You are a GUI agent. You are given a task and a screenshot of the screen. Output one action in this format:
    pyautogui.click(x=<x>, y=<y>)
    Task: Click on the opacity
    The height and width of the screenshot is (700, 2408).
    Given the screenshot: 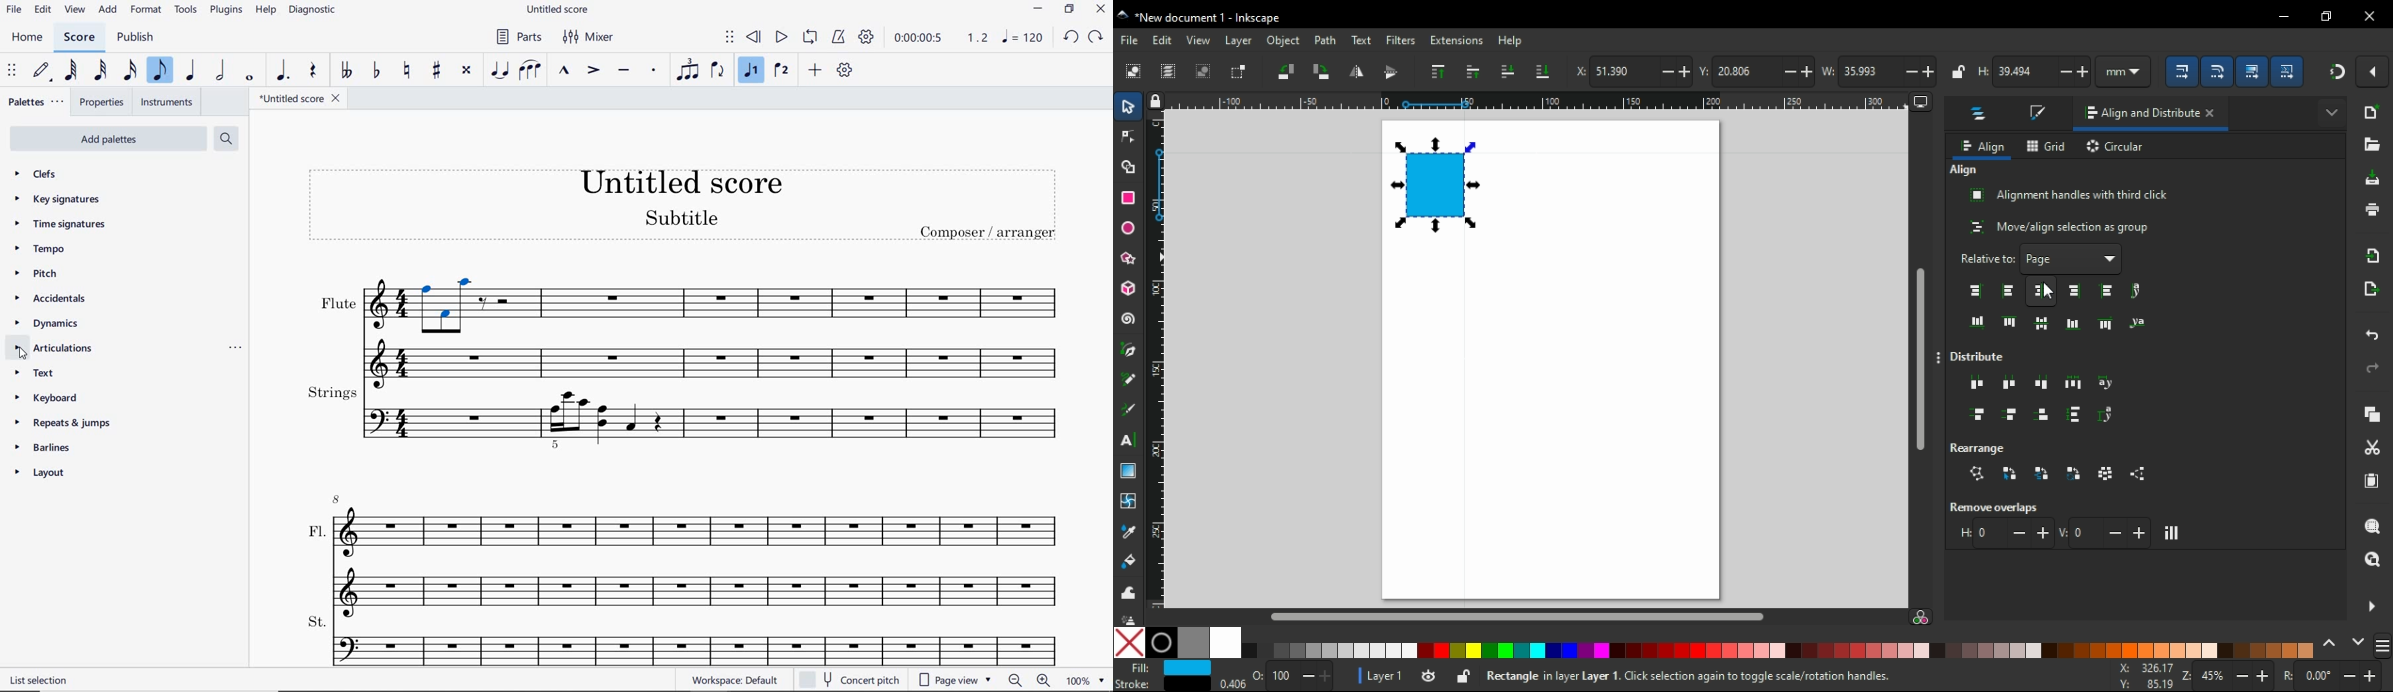 What is the action you would take?
    pyautogui.click(x=1276, y=679)
    